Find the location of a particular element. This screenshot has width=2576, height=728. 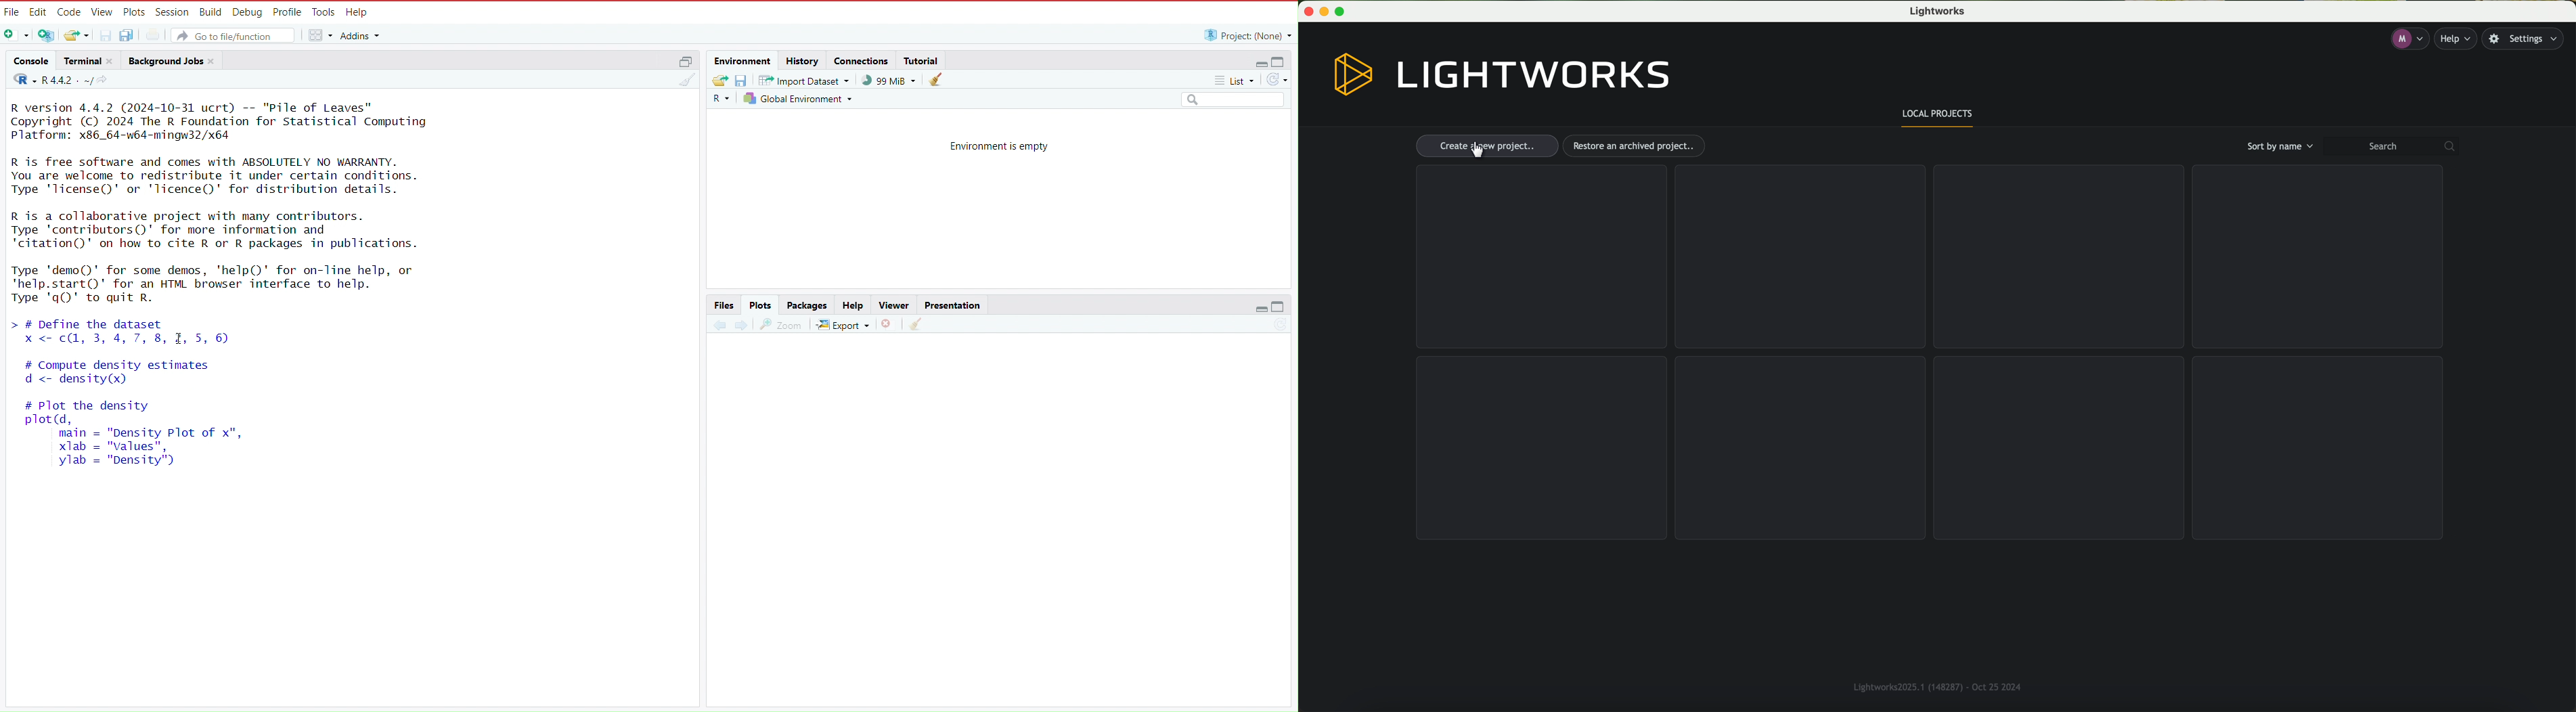

profile is located at coordinates (288, 11).